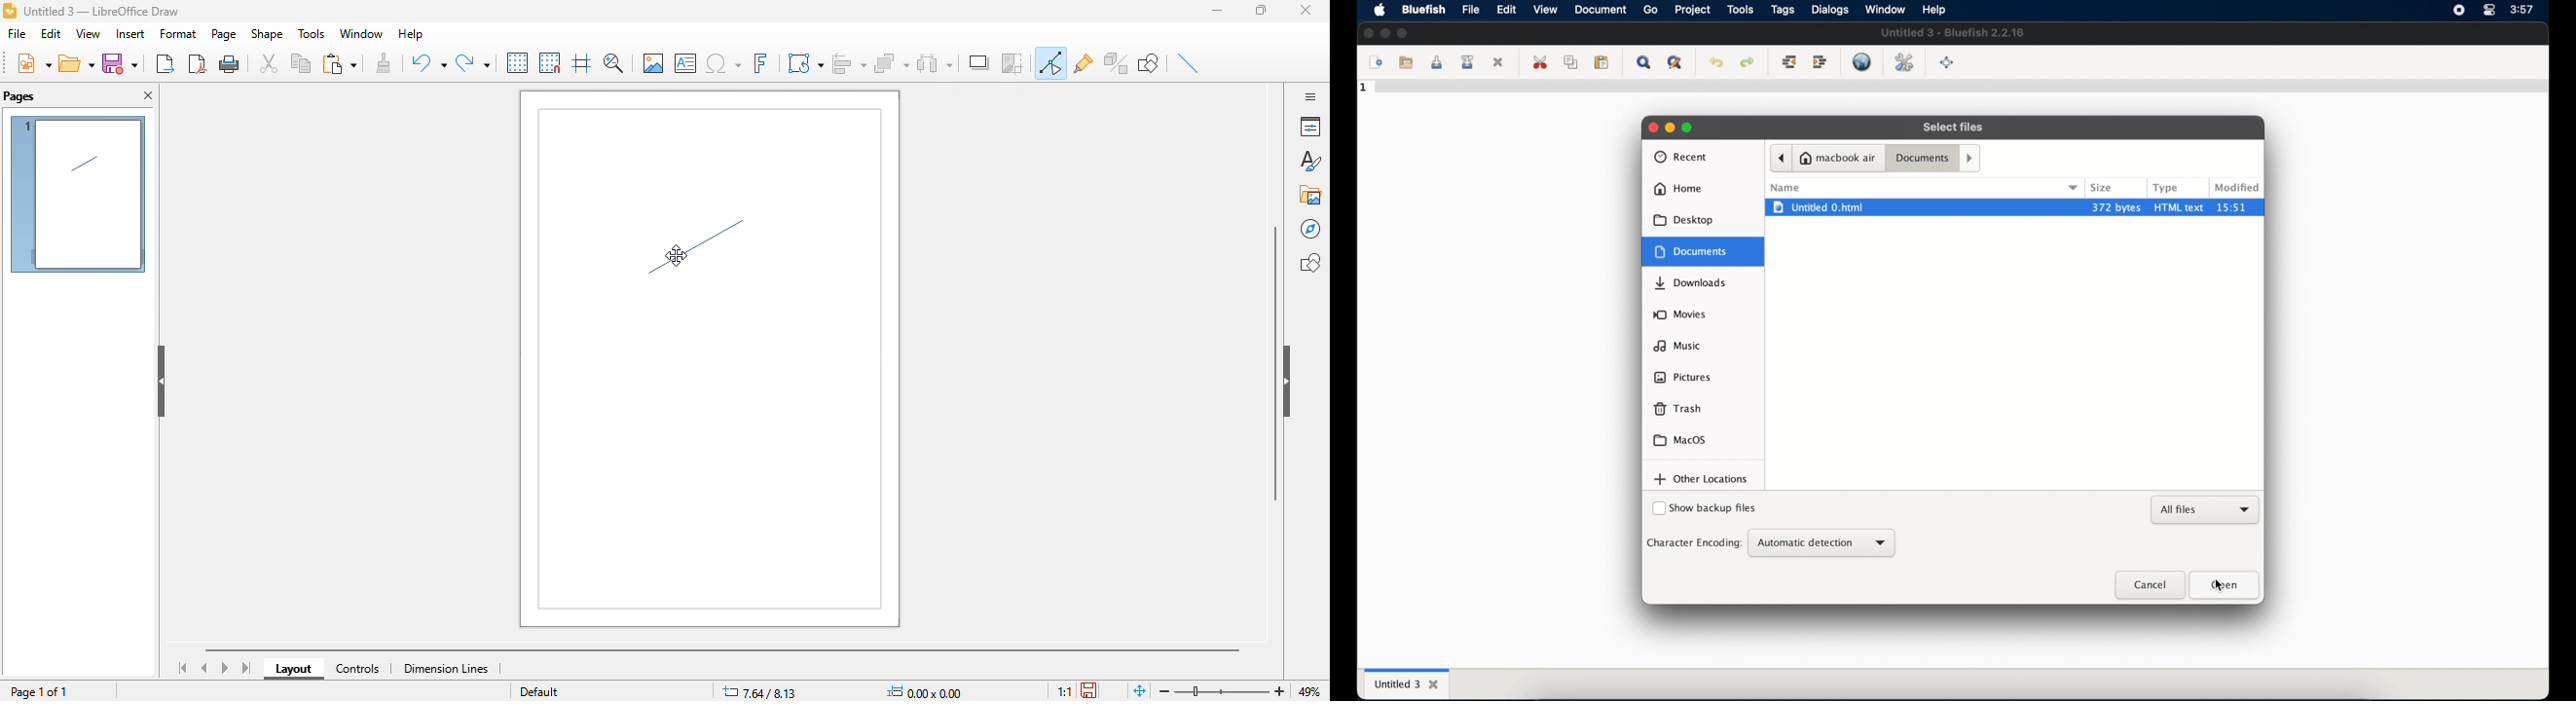 The image size is (2576, 728). Describe the element at coordinates (2225, 585) in the screenshot. I see `open` at that location.